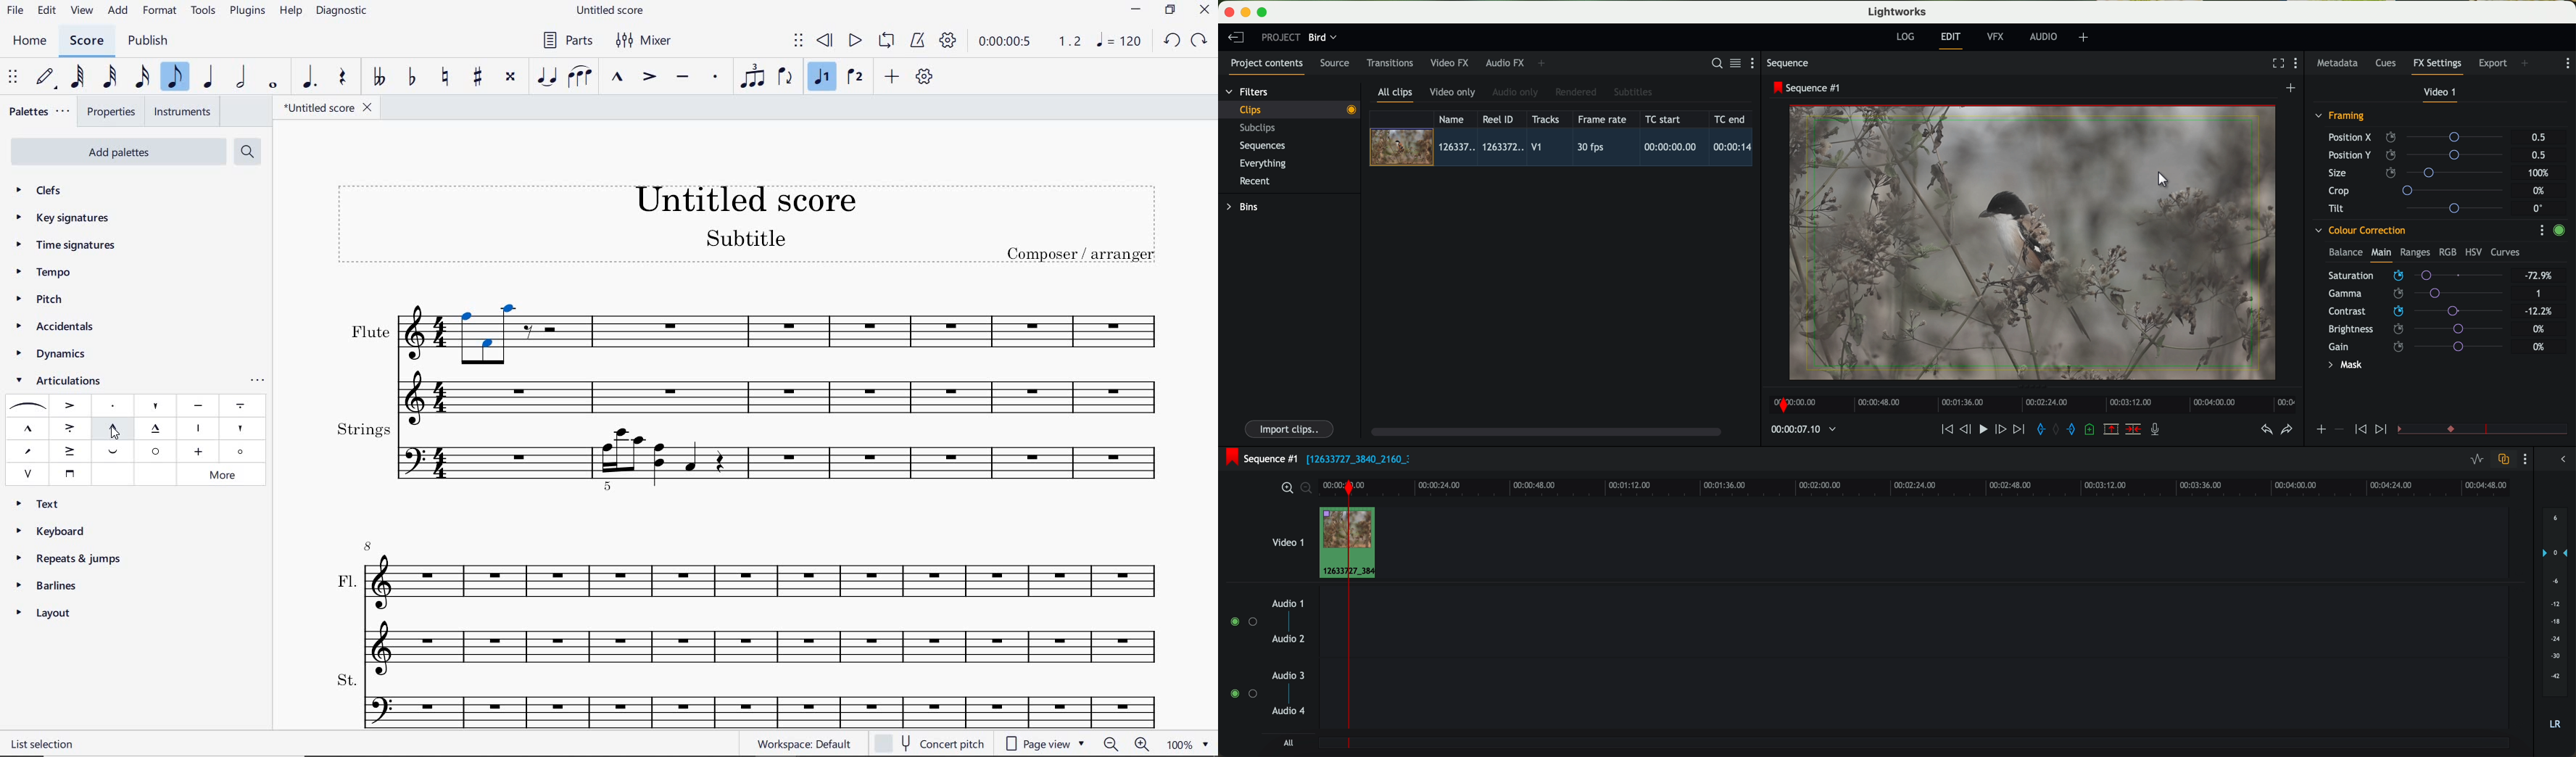  What do you see at coordinates (2425, 329) in the screenshot?
I see `brightness` at bounding box center [2425, 329].